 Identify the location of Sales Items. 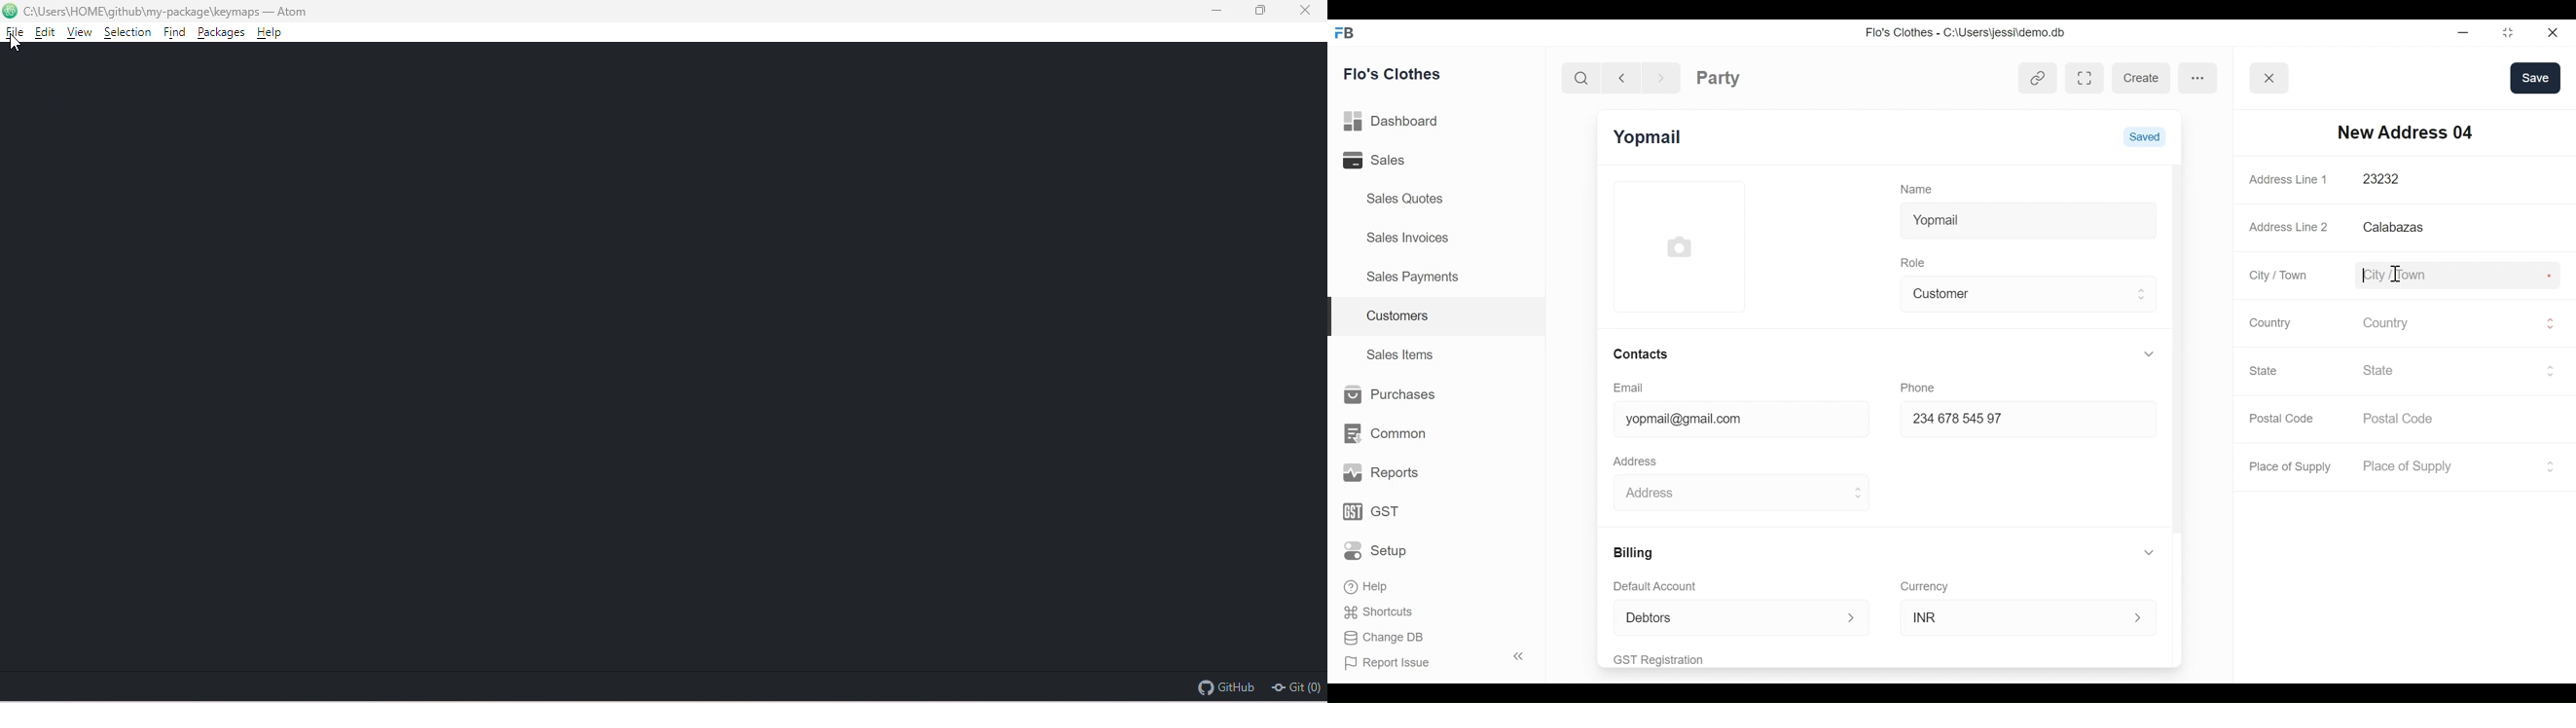
(1402, 353).